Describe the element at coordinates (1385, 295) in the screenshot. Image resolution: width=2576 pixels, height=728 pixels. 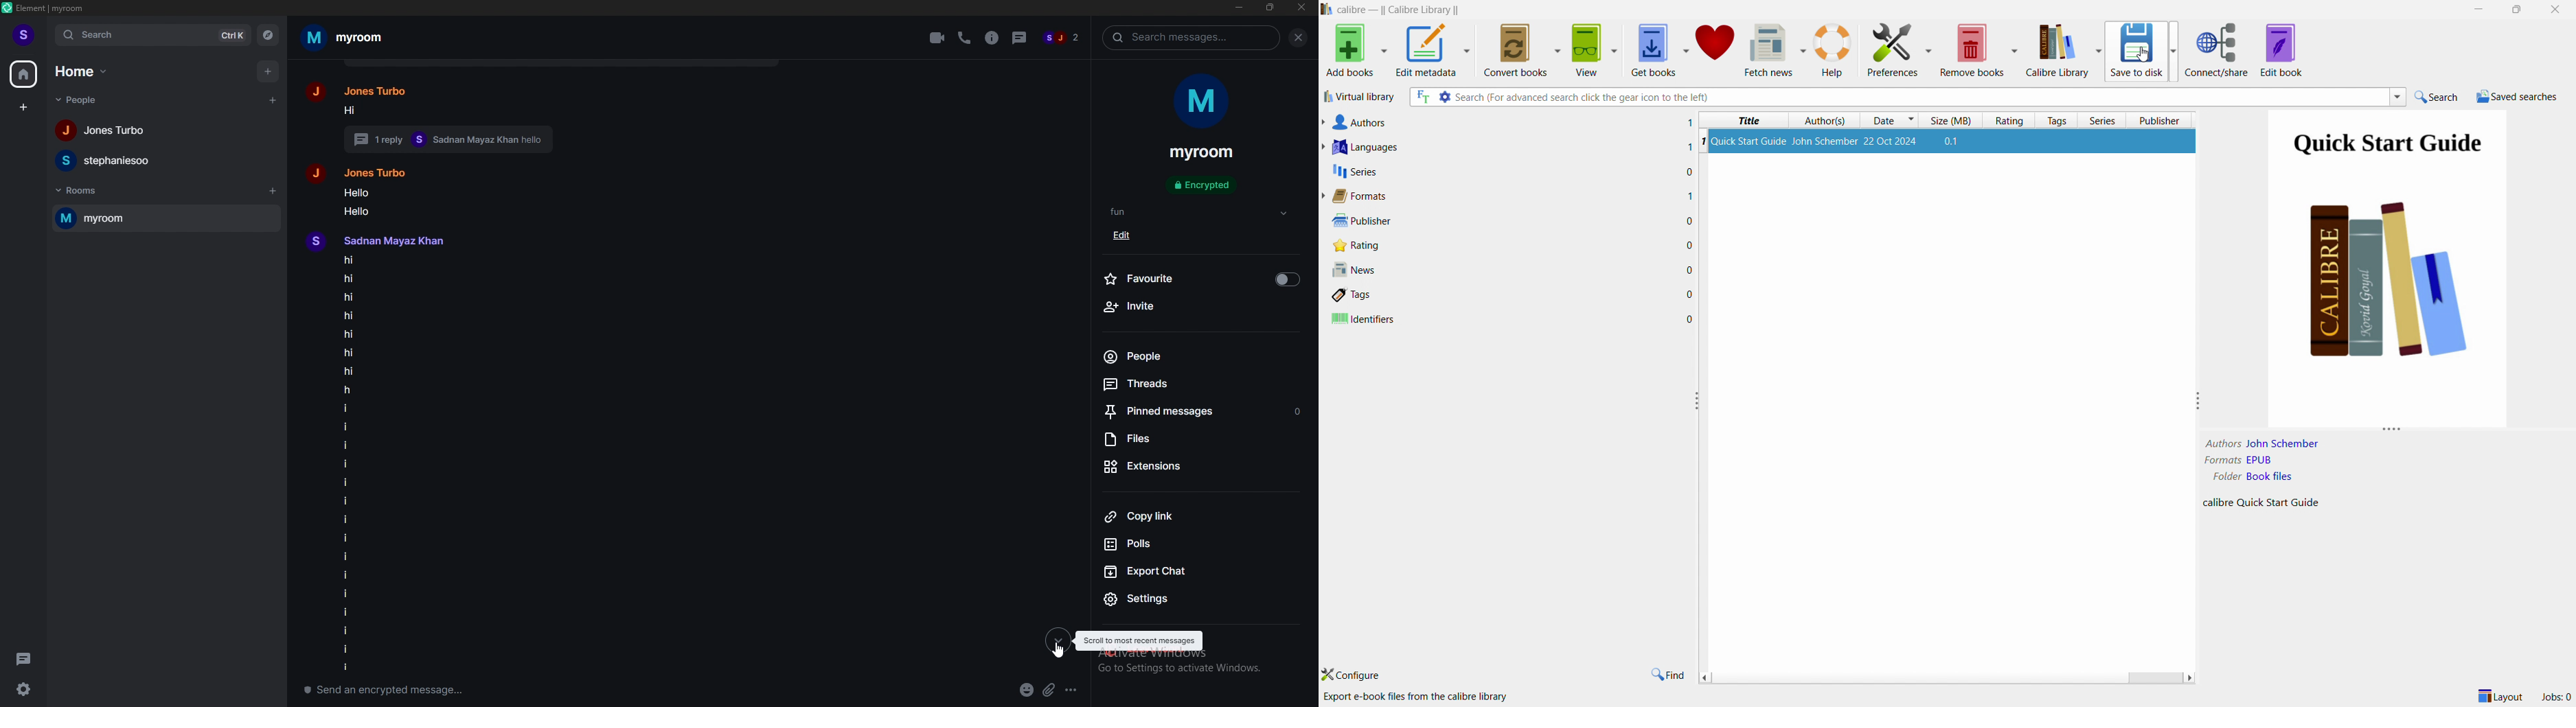
I see `Tags` at that location.